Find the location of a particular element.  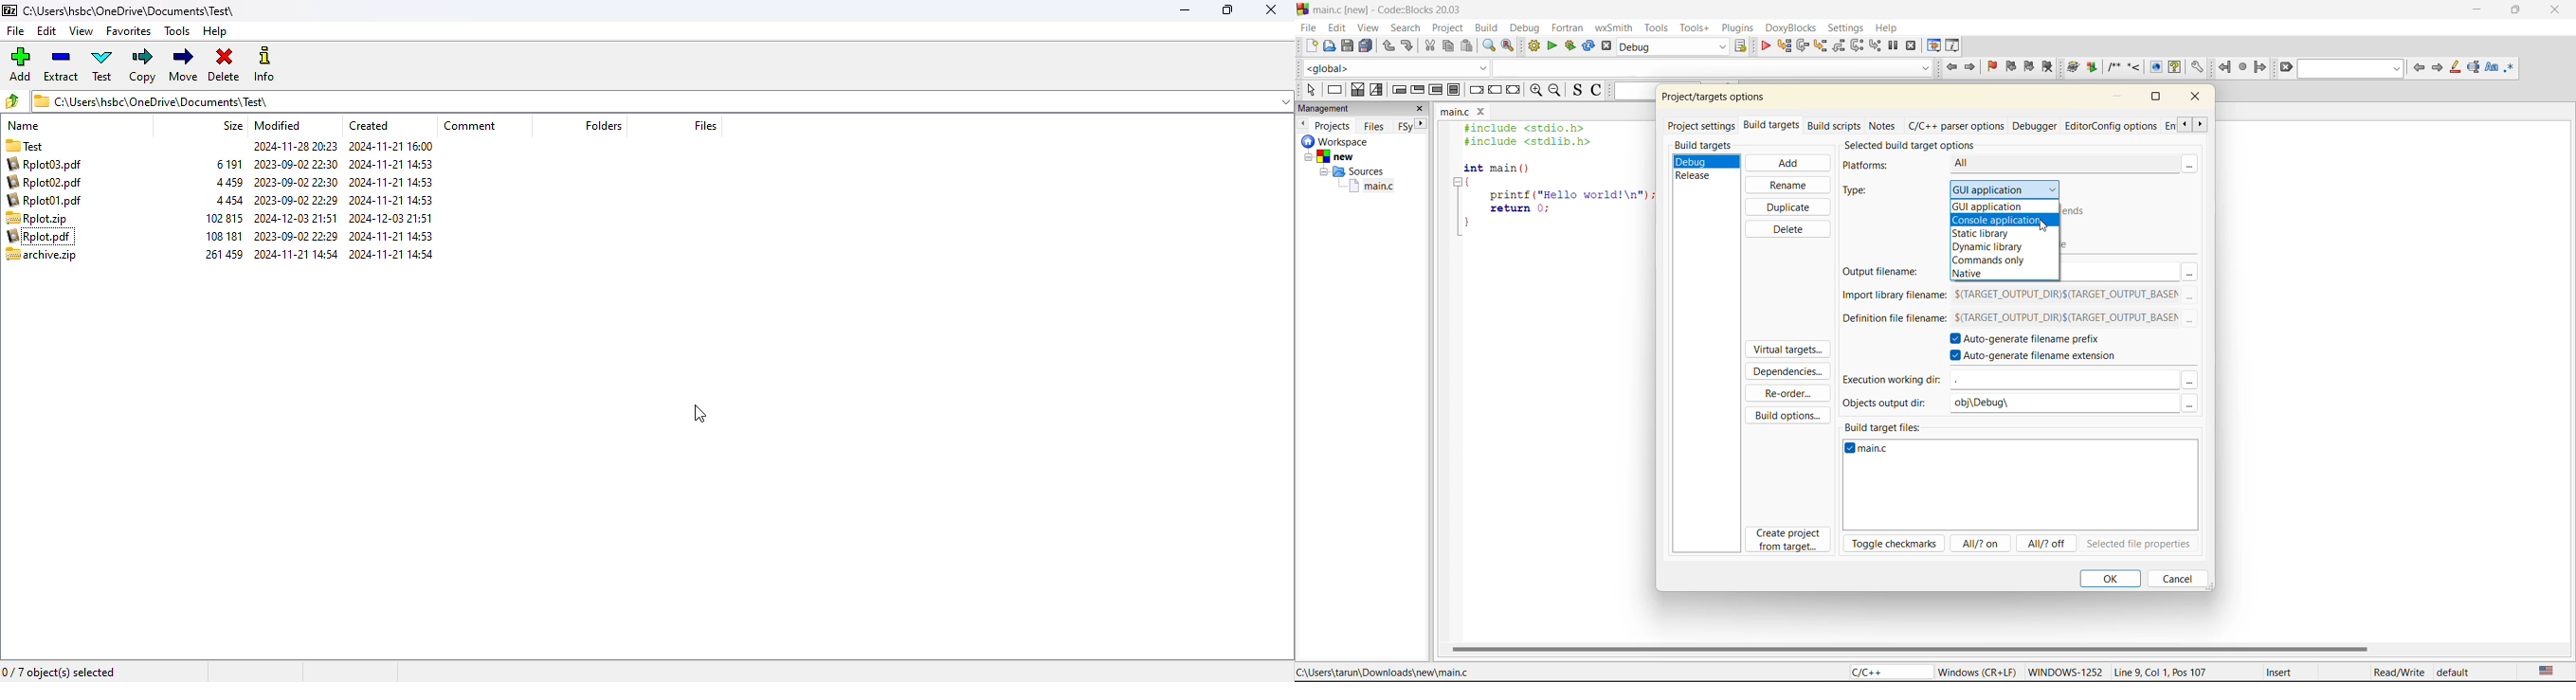

copy is located at coordinates (143, 66).